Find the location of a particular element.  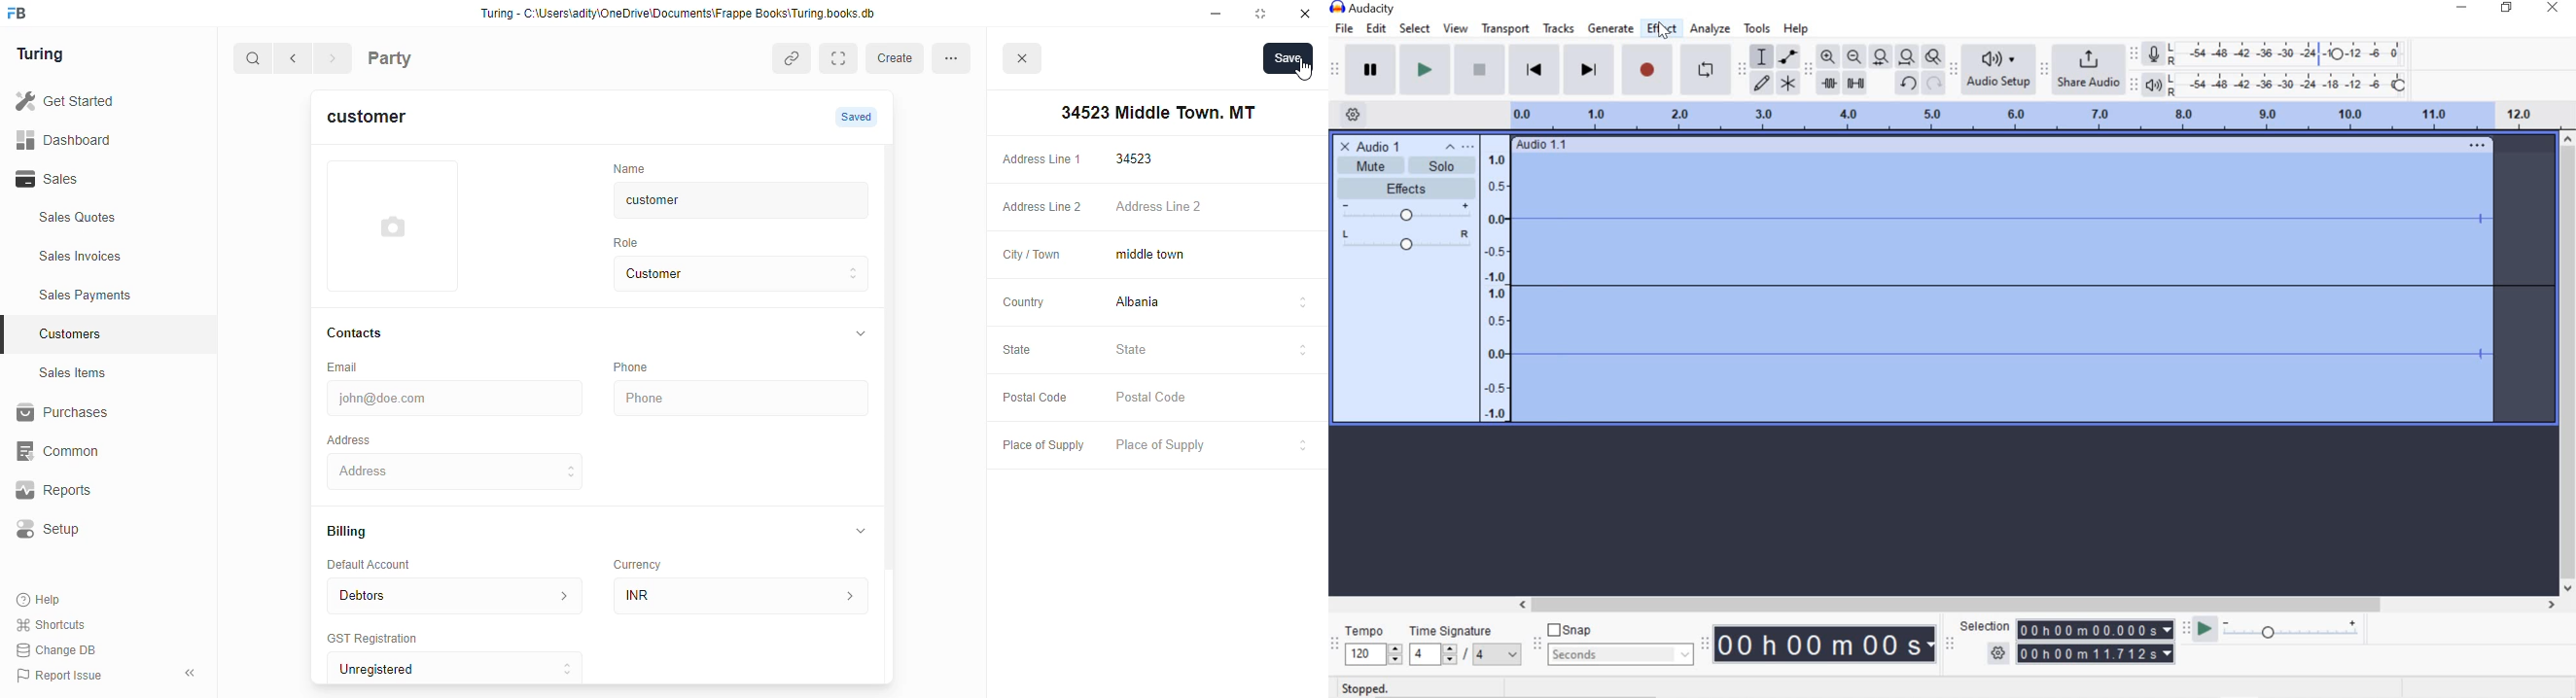

effect is located at coordinates (1663, 30).